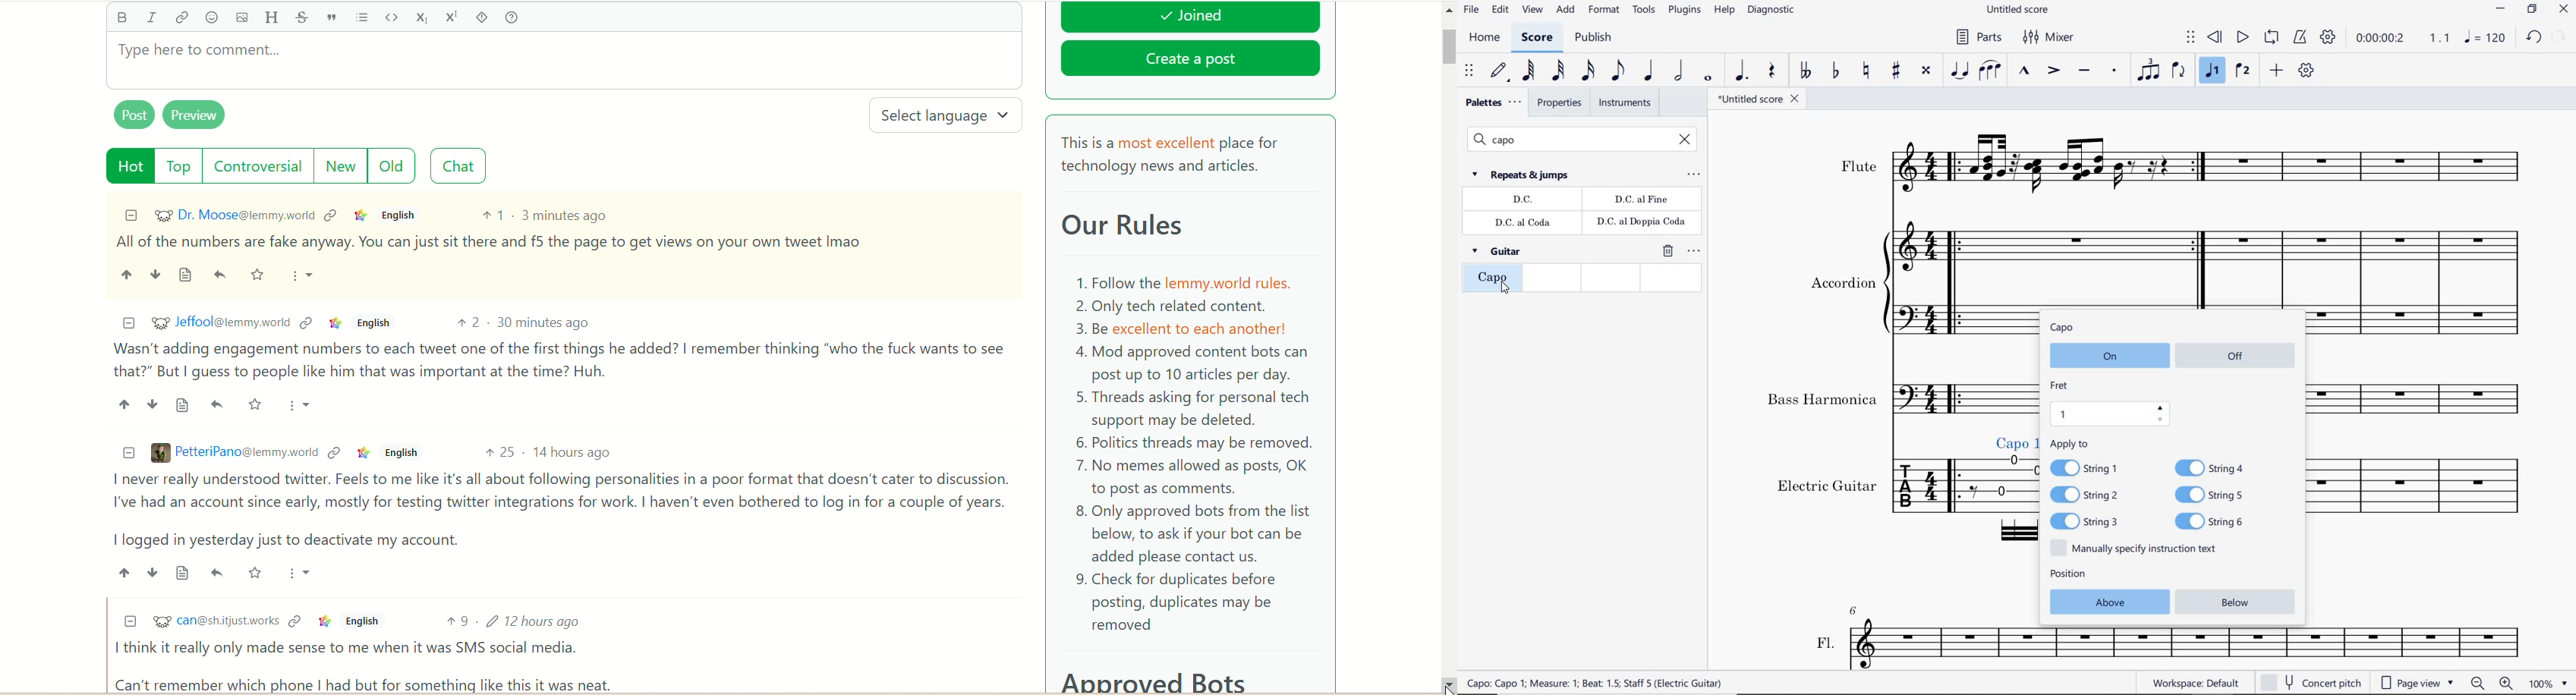 The image size is (2576, 700). I want to click on select language, so click(948, 116).